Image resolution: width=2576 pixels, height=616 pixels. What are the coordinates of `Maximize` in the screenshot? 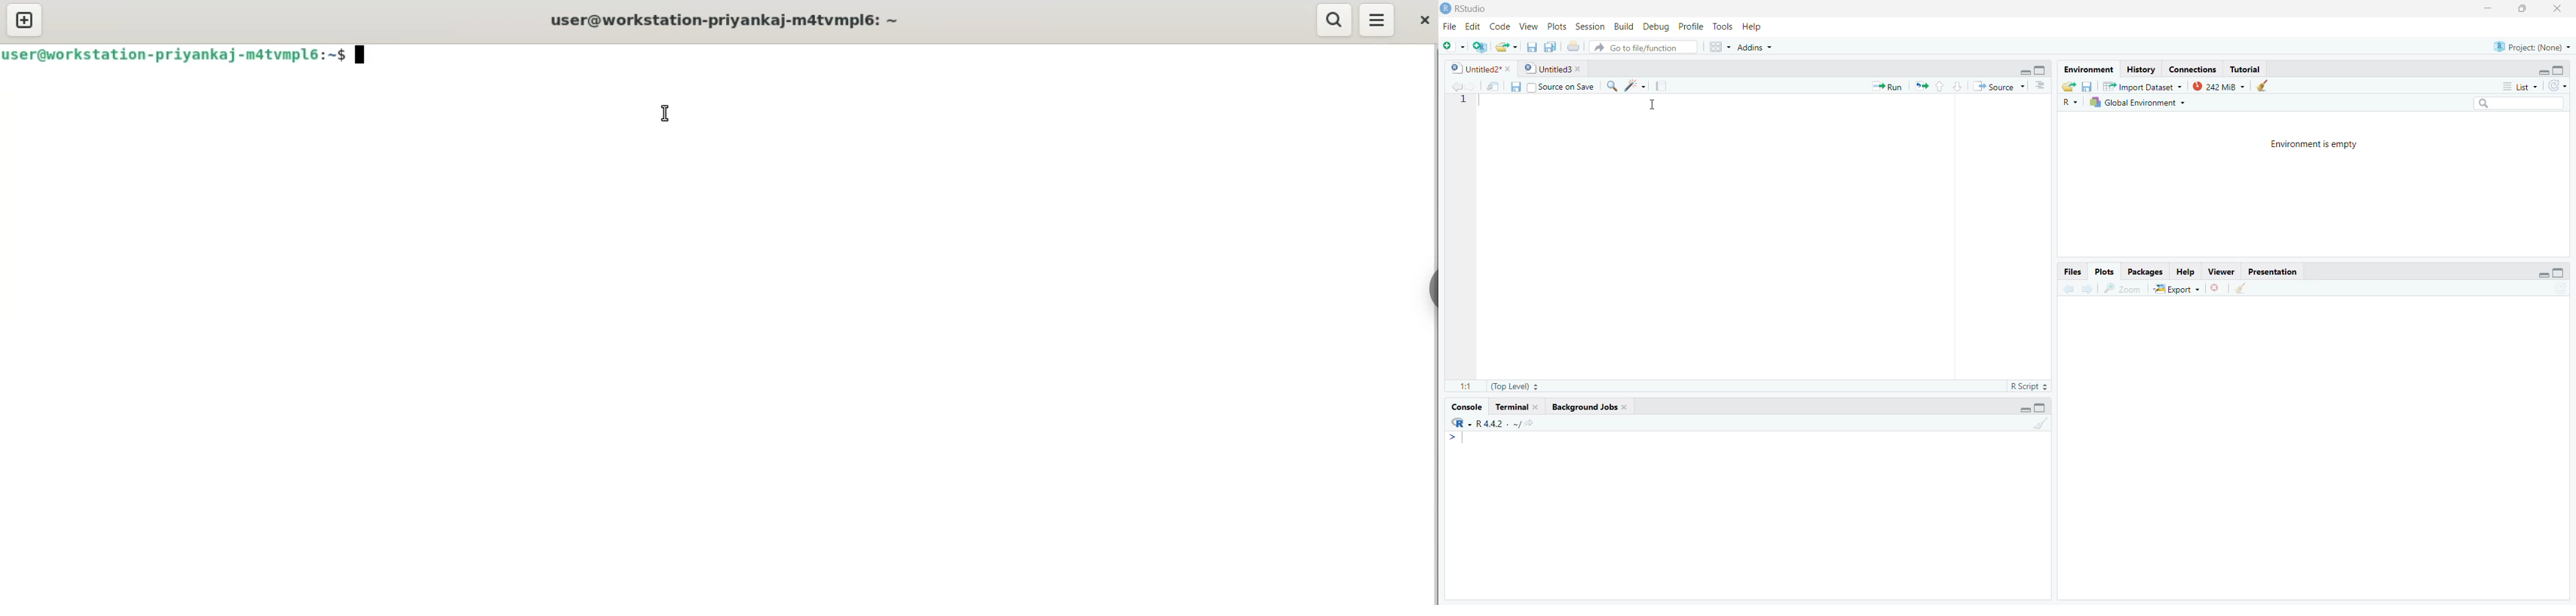 It's located at (2042, 408).